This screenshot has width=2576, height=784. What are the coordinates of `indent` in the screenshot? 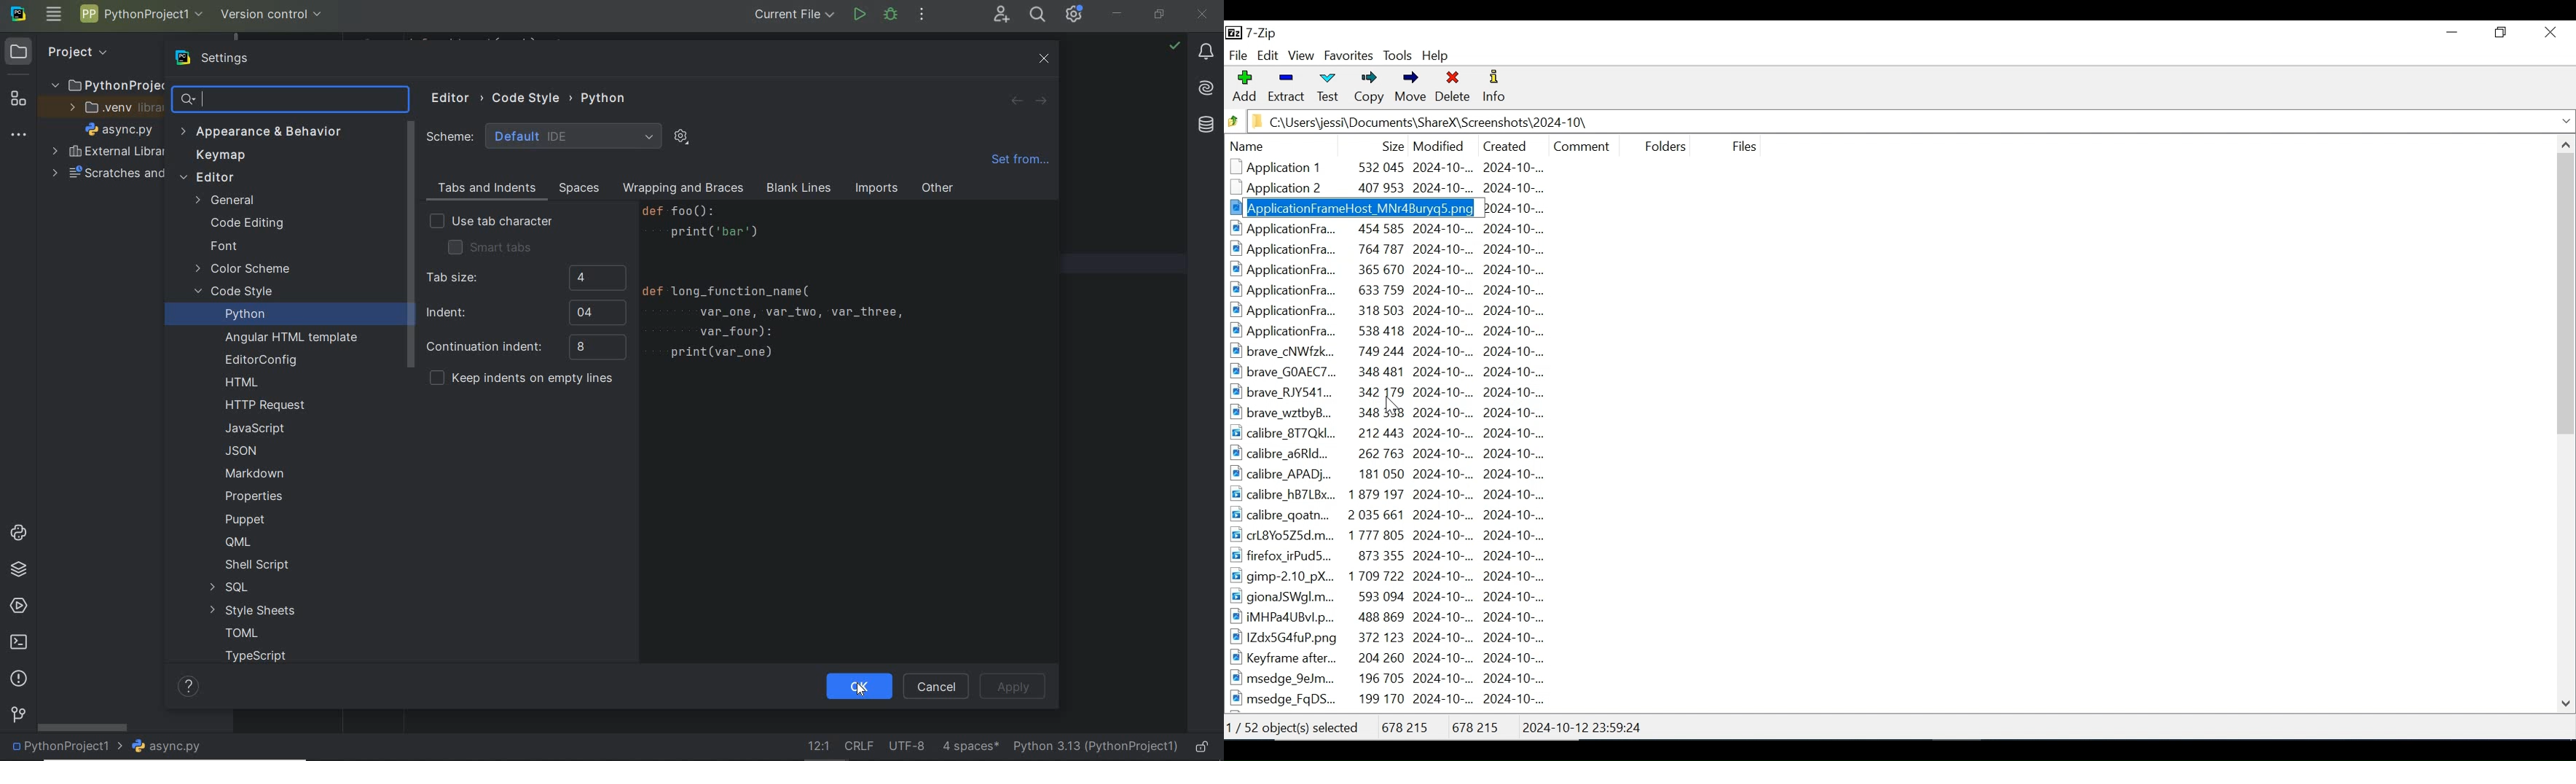 It's located at (970, 745).